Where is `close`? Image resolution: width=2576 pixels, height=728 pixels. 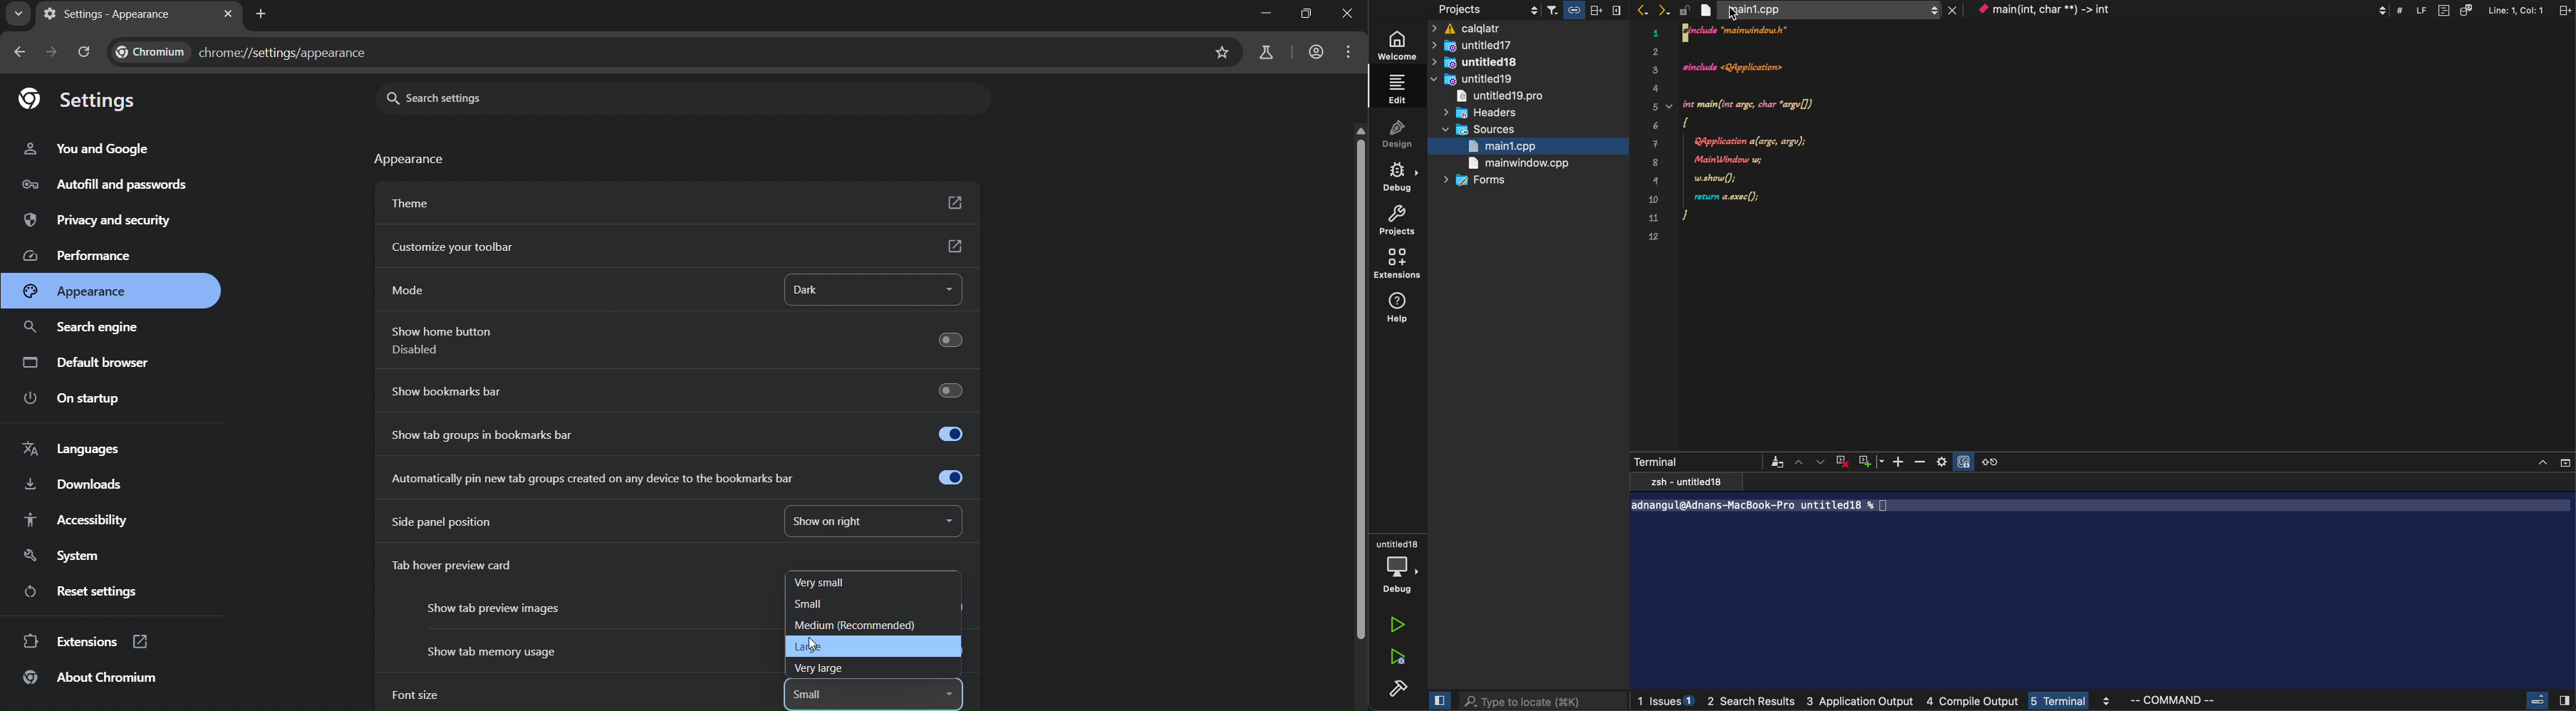 close is located at coordinates (2544, 461).